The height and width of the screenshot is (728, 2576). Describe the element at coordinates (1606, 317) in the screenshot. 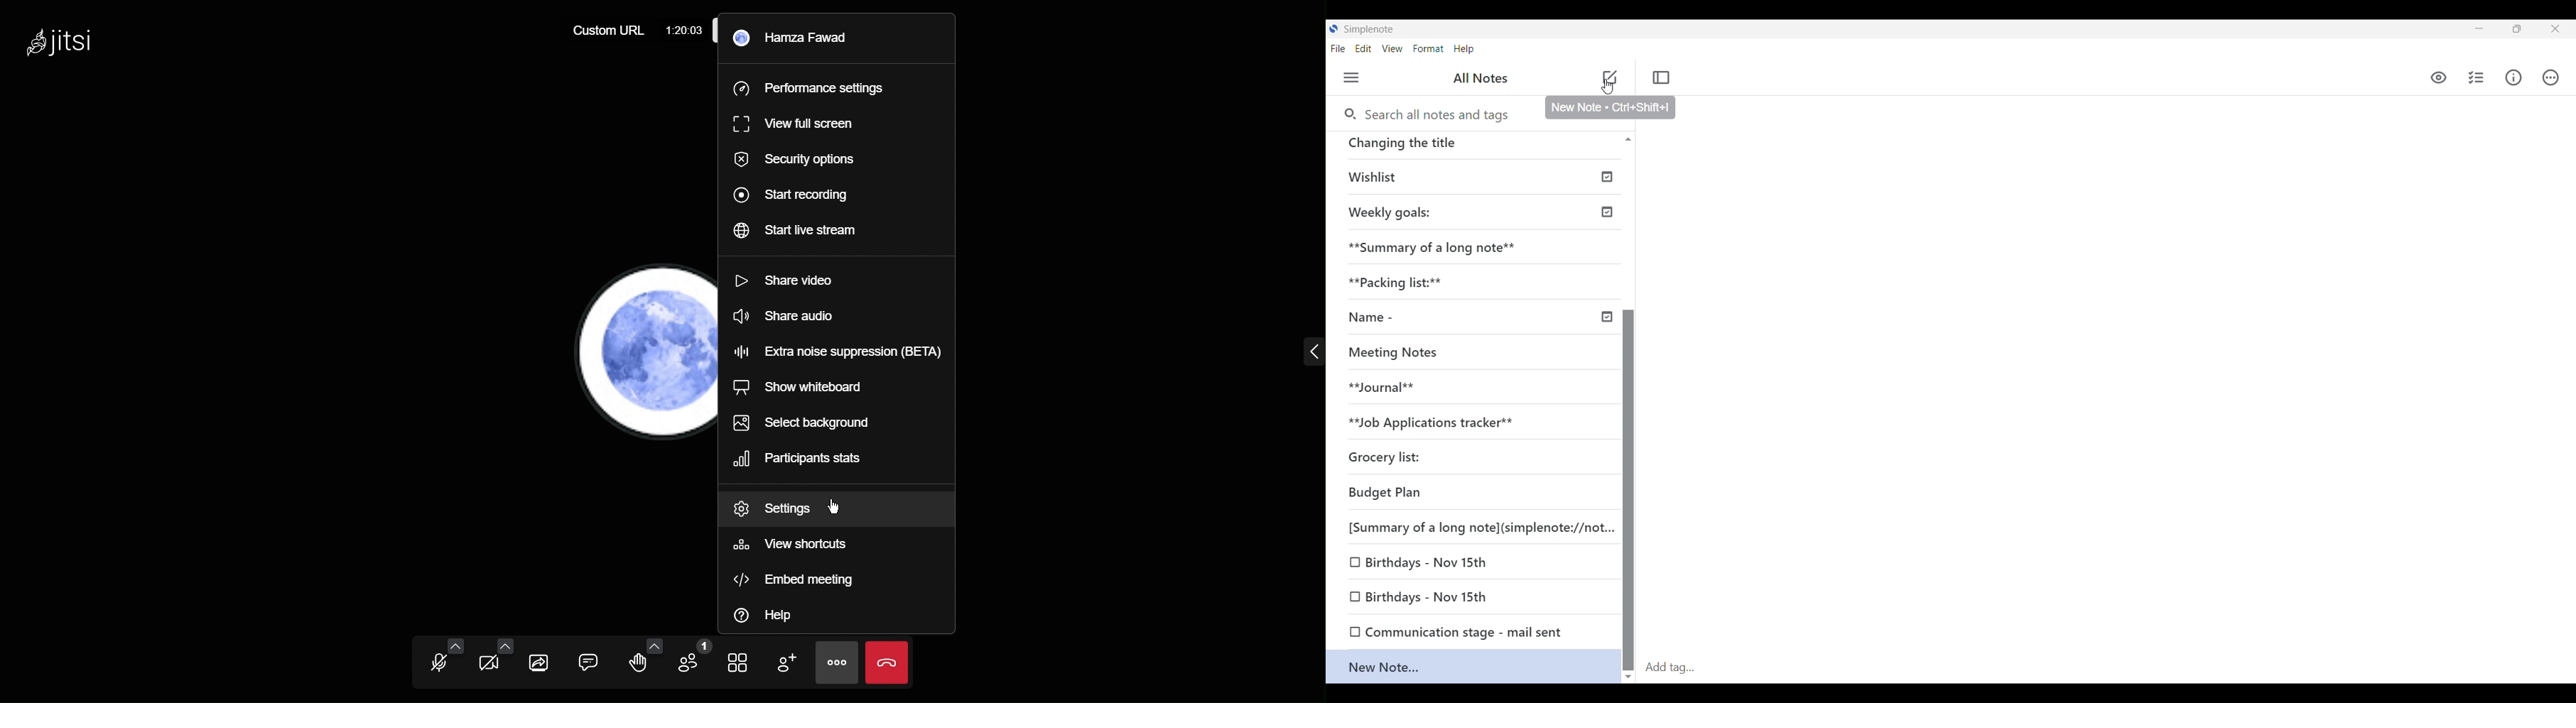

I see `published` at that location.